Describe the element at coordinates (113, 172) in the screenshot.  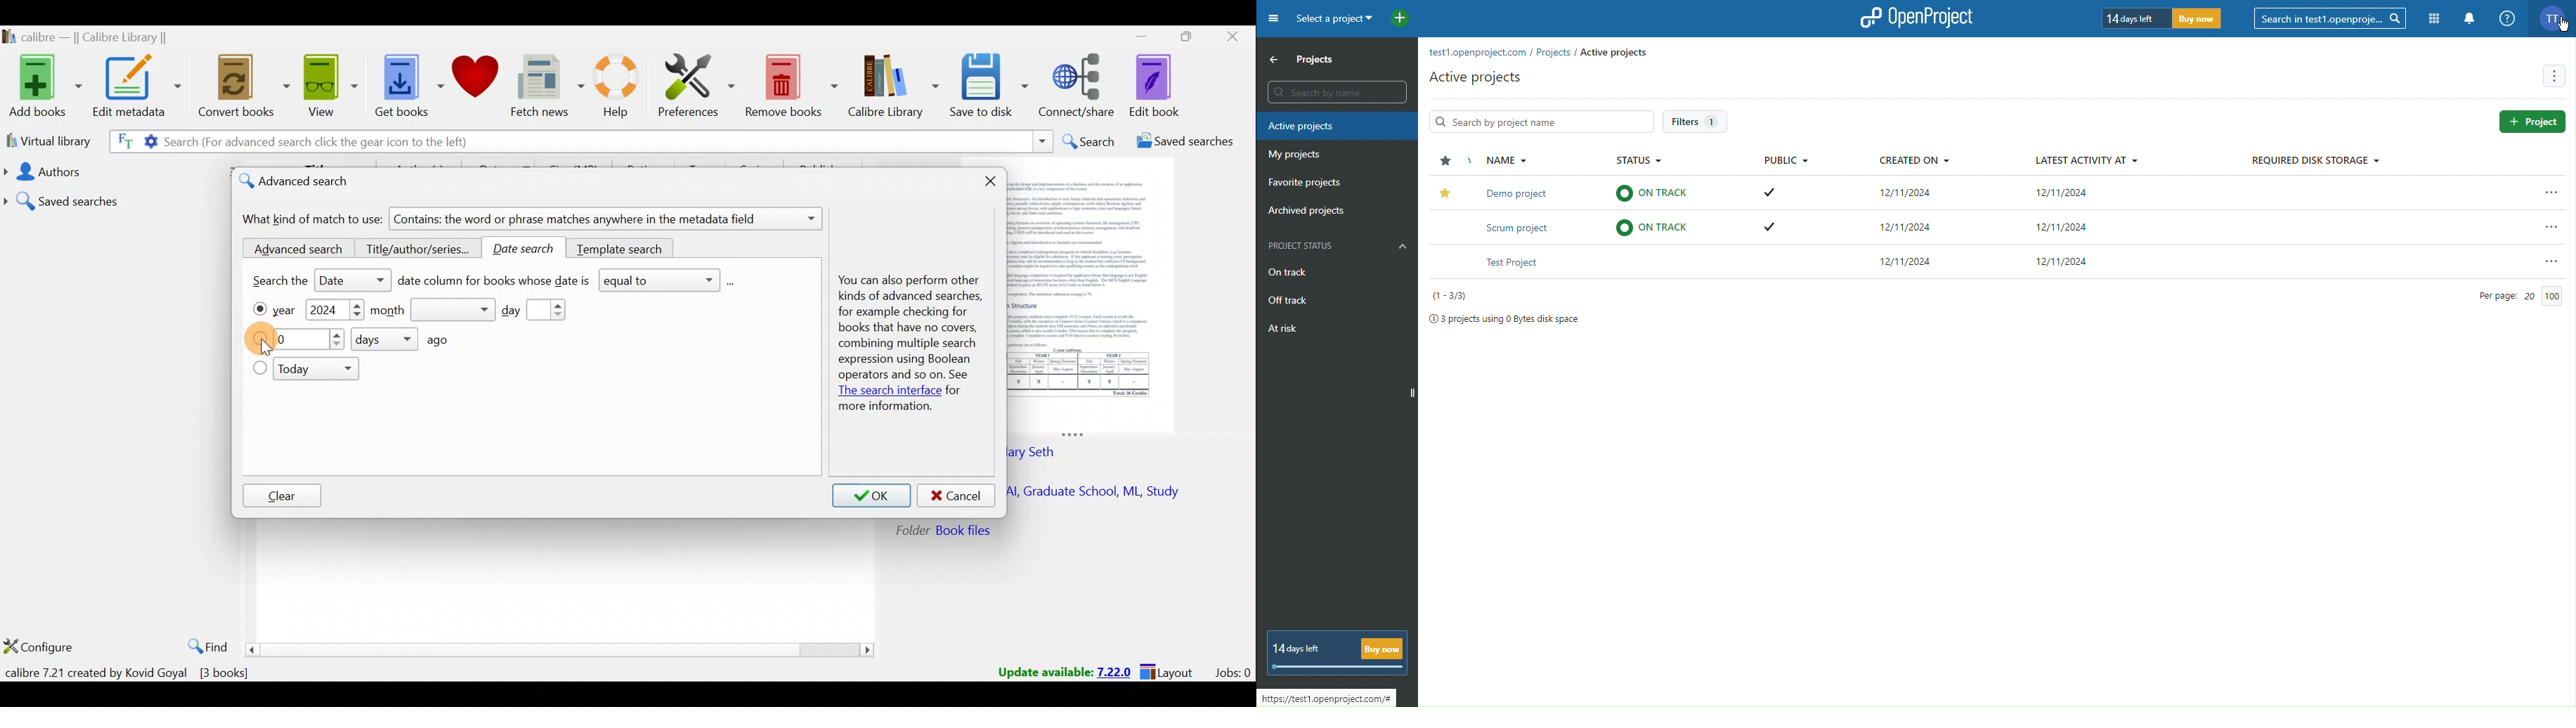
I see `Authors` at that location.